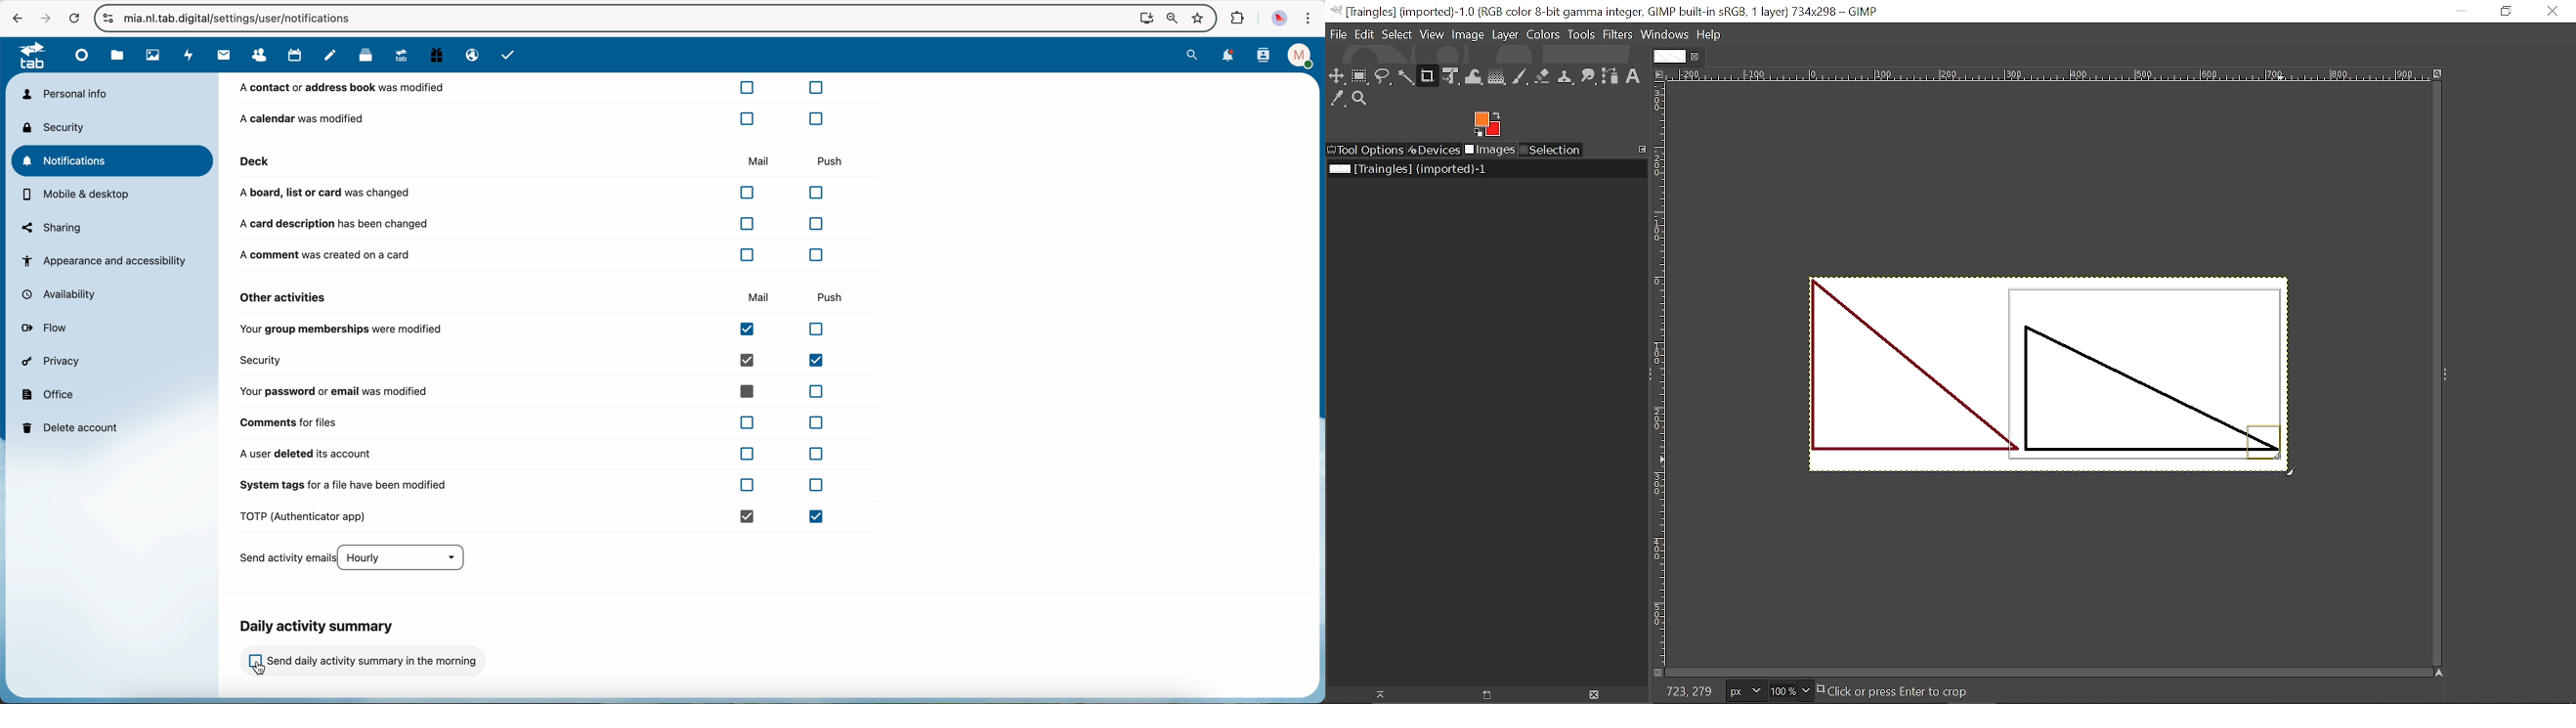 This screenshot has height=728, width=2576. What do you see at coordinates (1742, 690) in the screenshot?
I see `Current image format` at bounding box center [1742, 690].